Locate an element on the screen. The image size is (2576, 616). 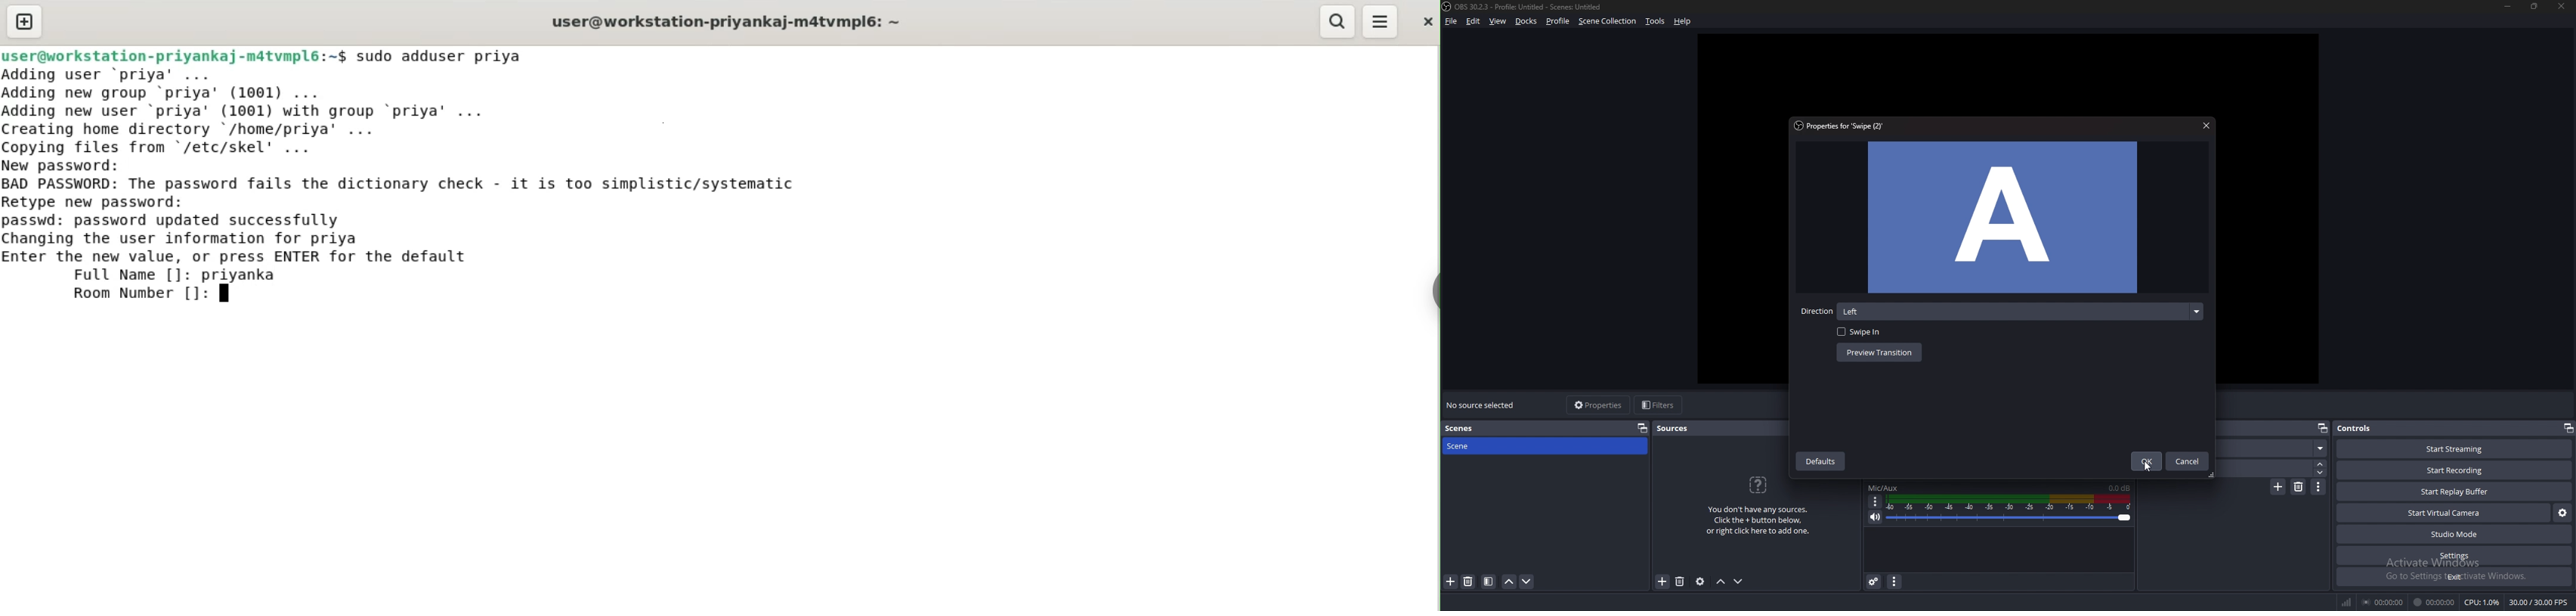
start recording is located at coordinates (2455, 471).